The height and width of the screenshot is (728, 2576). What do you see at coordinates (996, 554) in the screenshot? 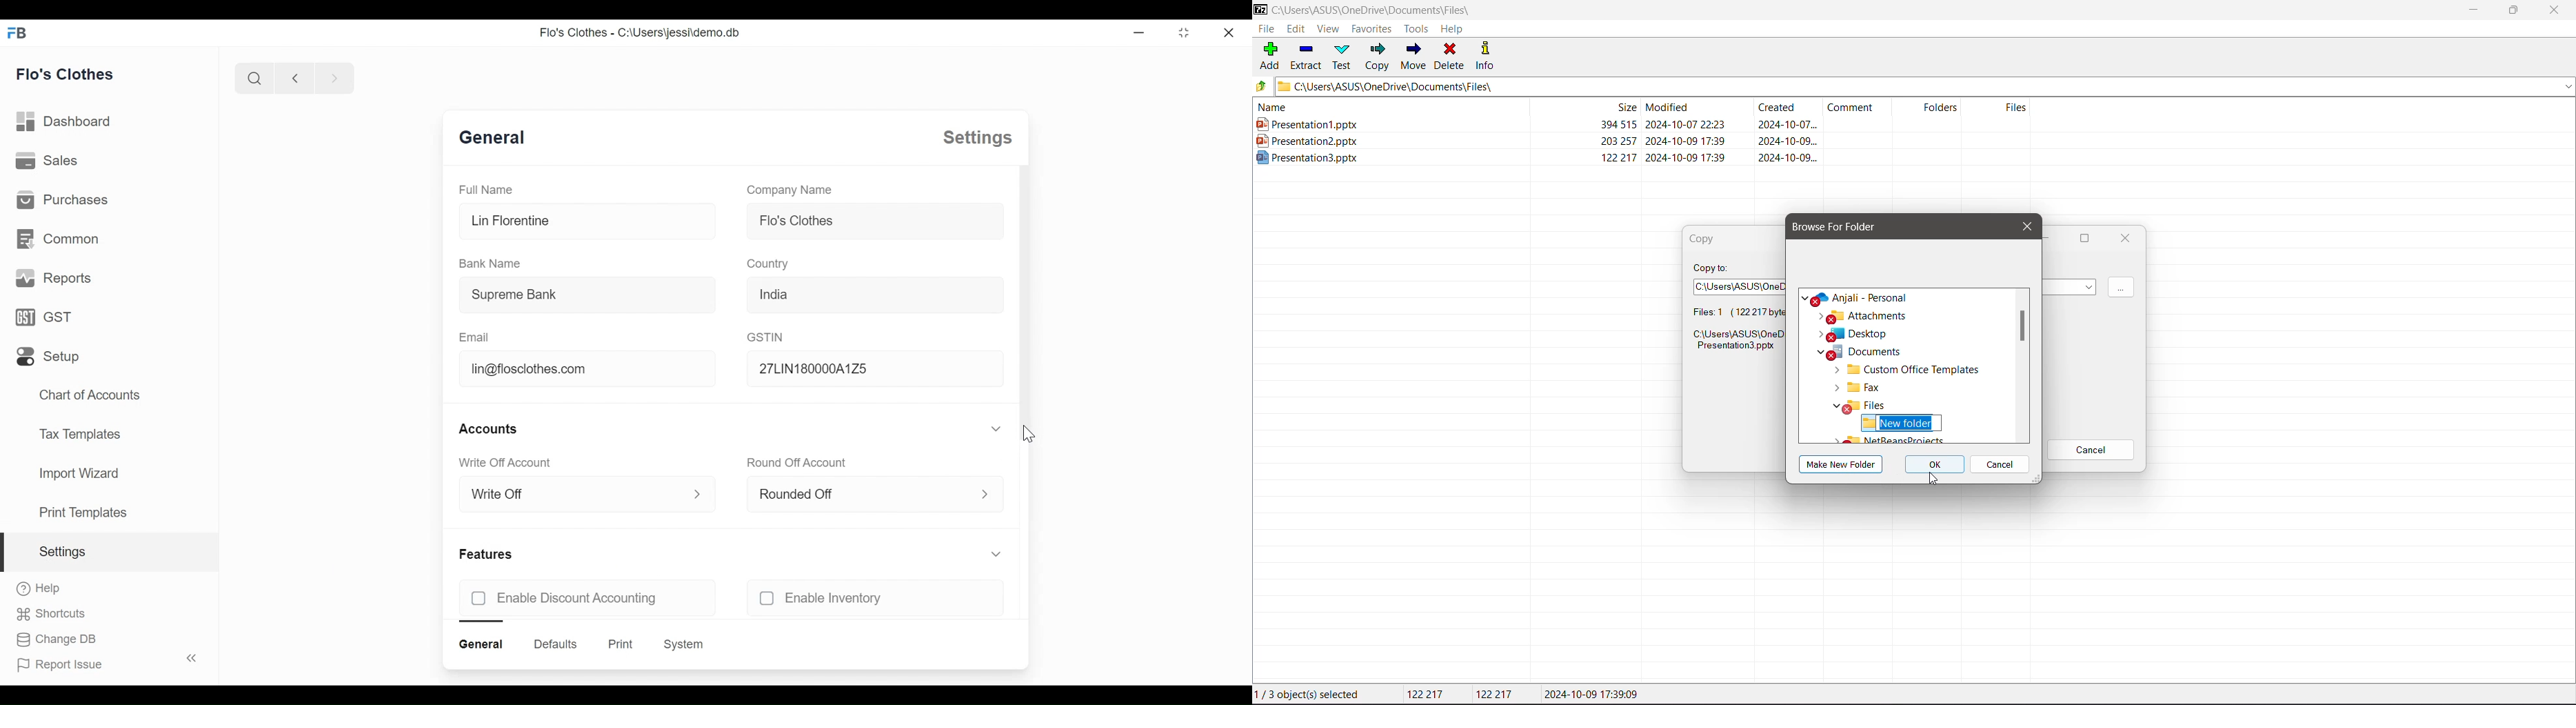
I see `Expand` at bounding box center [996, 554].